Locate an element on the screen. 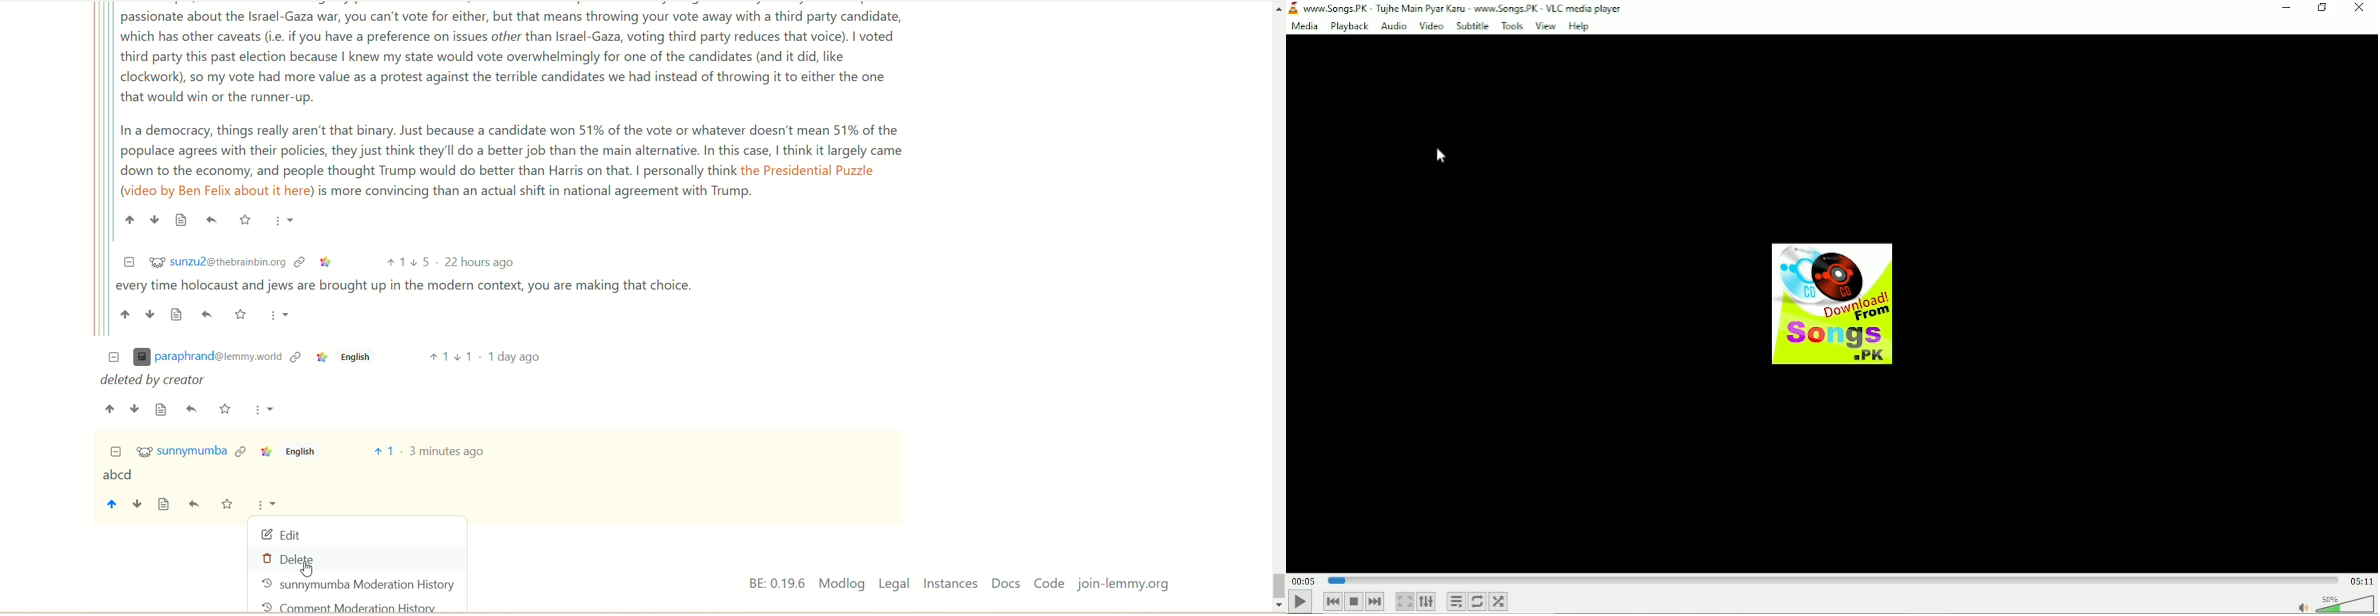  Instances is located at coordinates (951, 584).